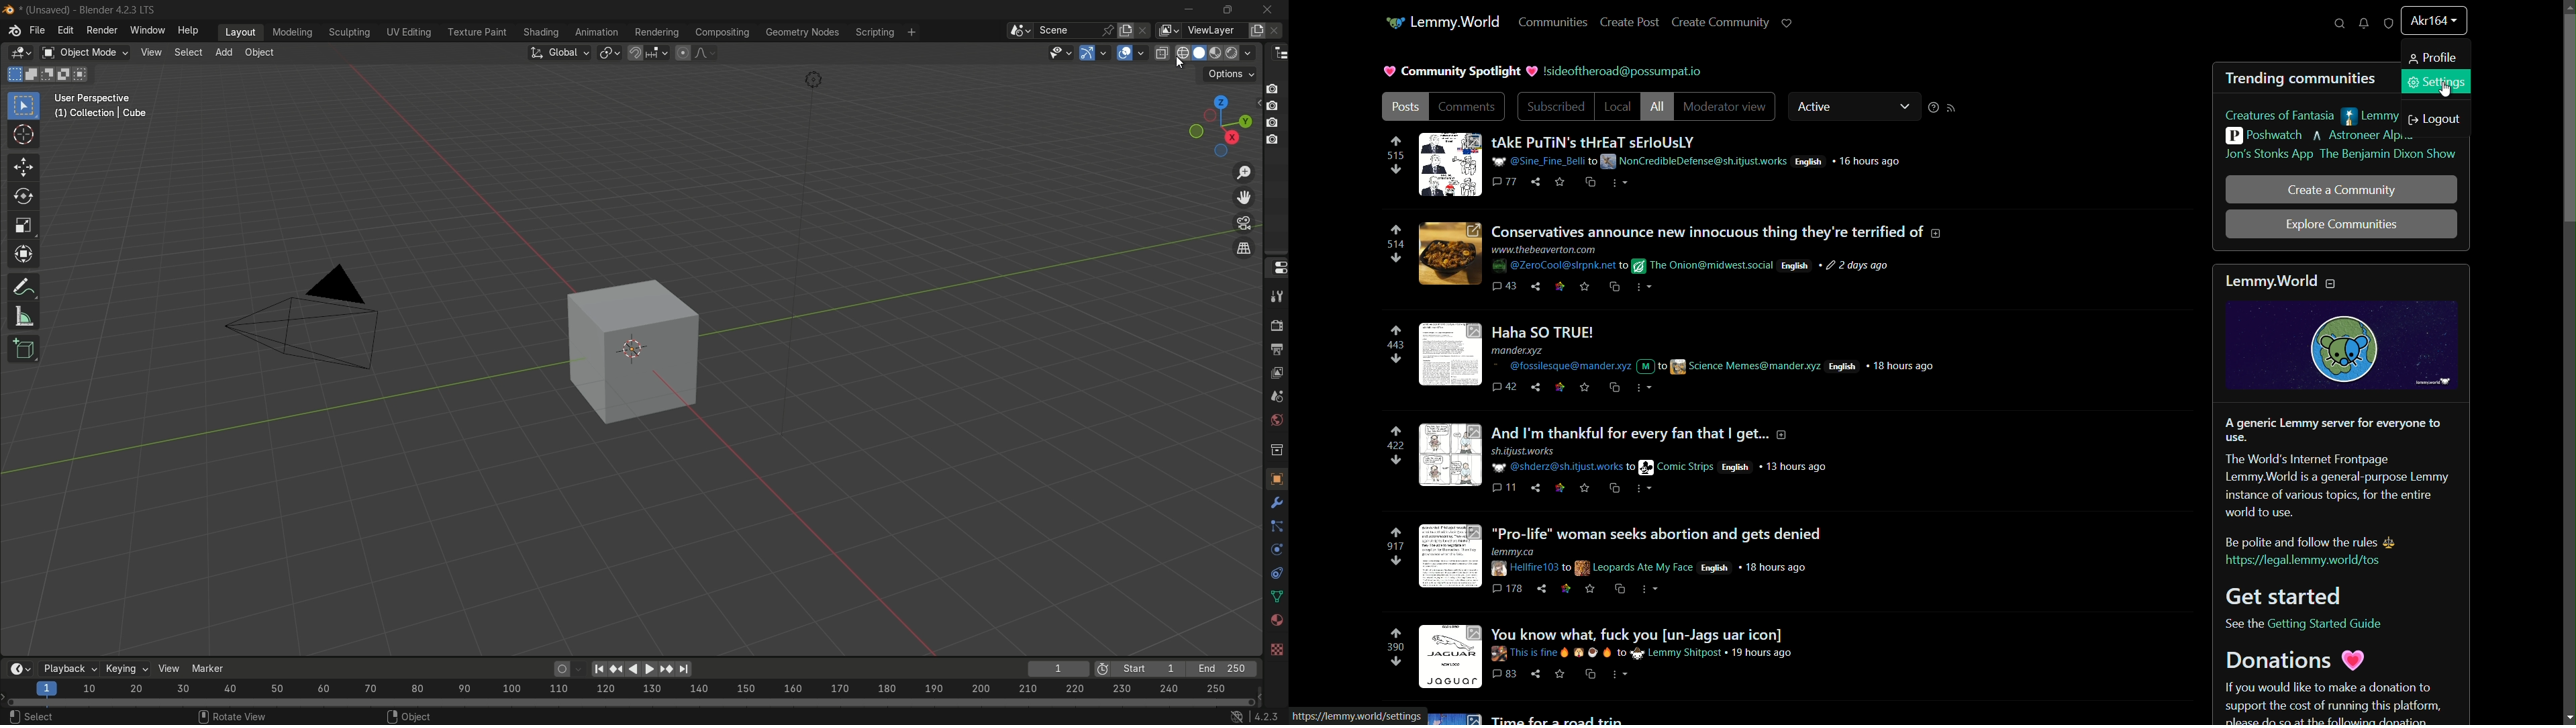  I want to click on collection, so click(1275, 447).